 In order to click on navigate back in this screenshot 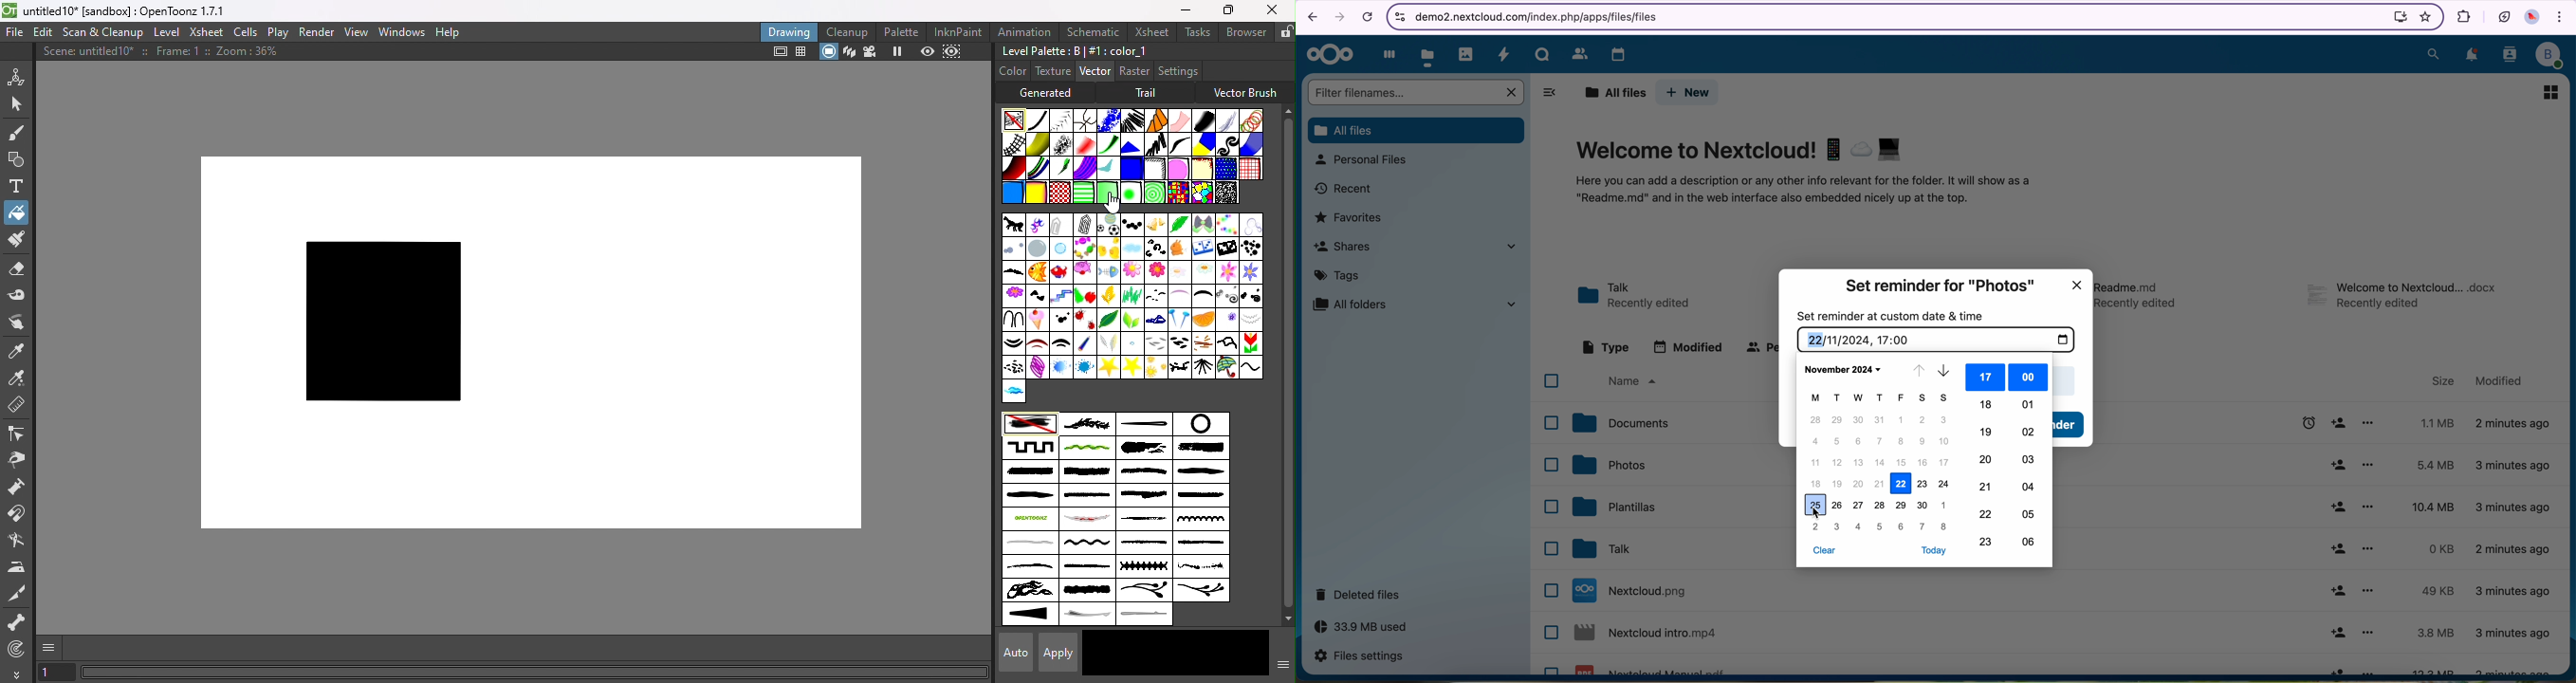, I will do `click(1310, 19)`.